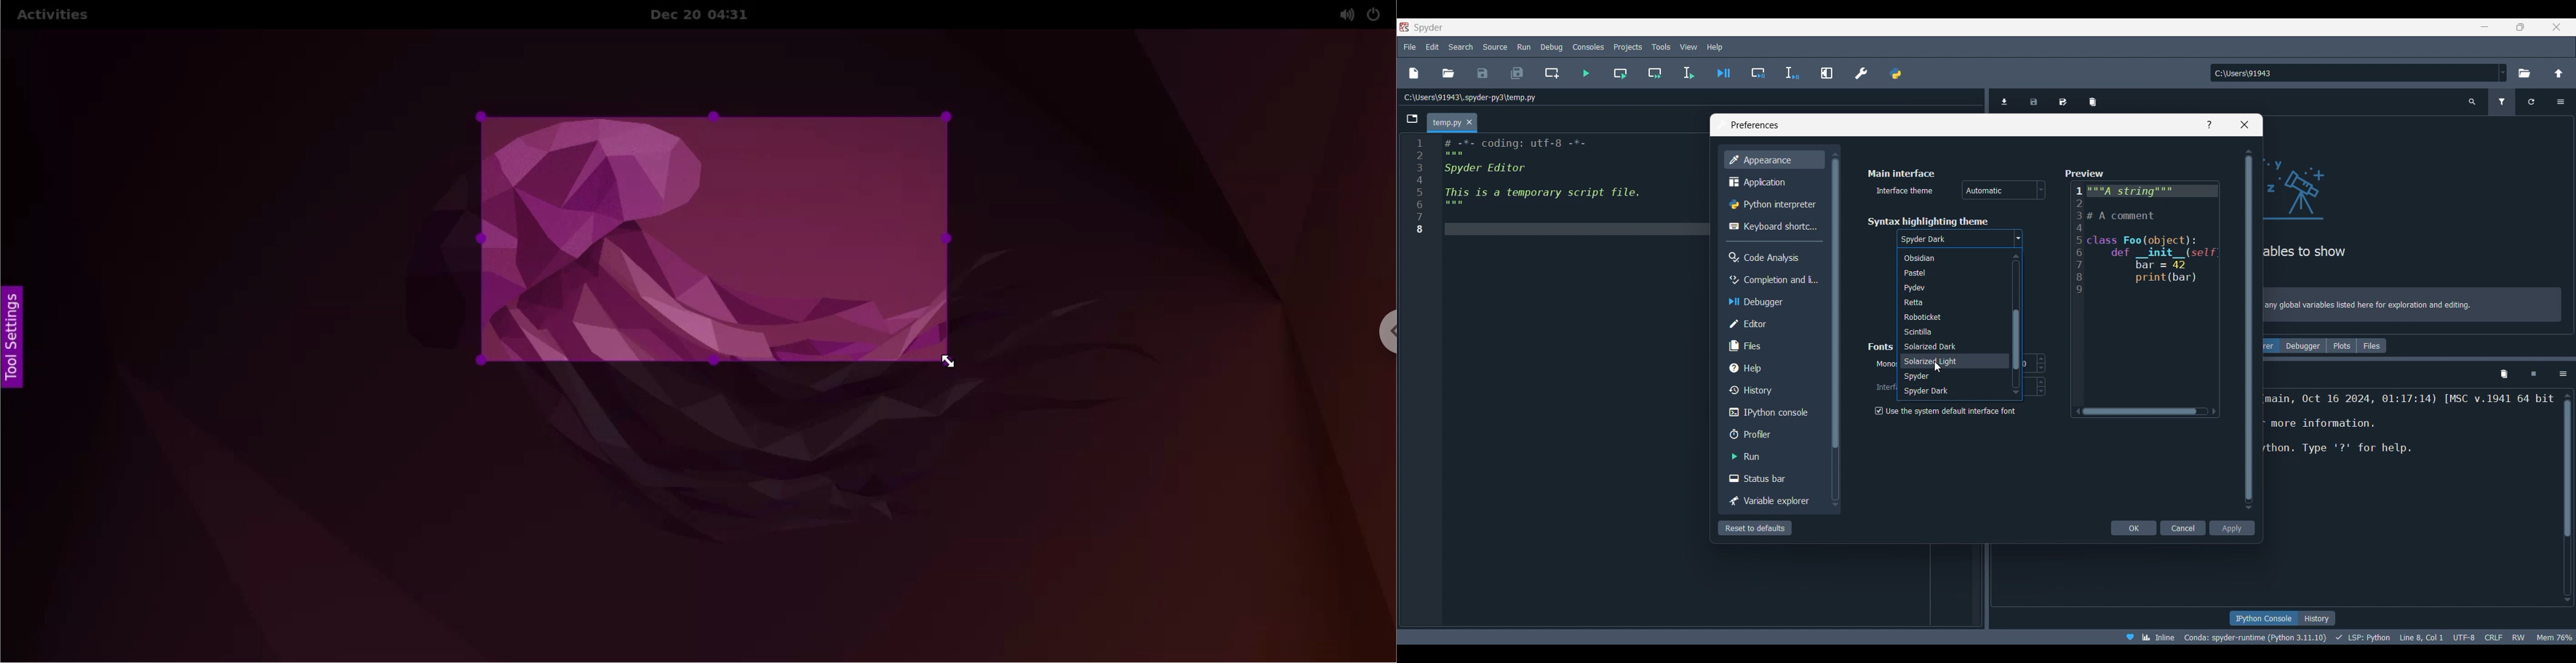 The image size is (2576, 672). Describe the element at coordinates (1771, 478) in the screenshot. I see `Status bar` at that location.